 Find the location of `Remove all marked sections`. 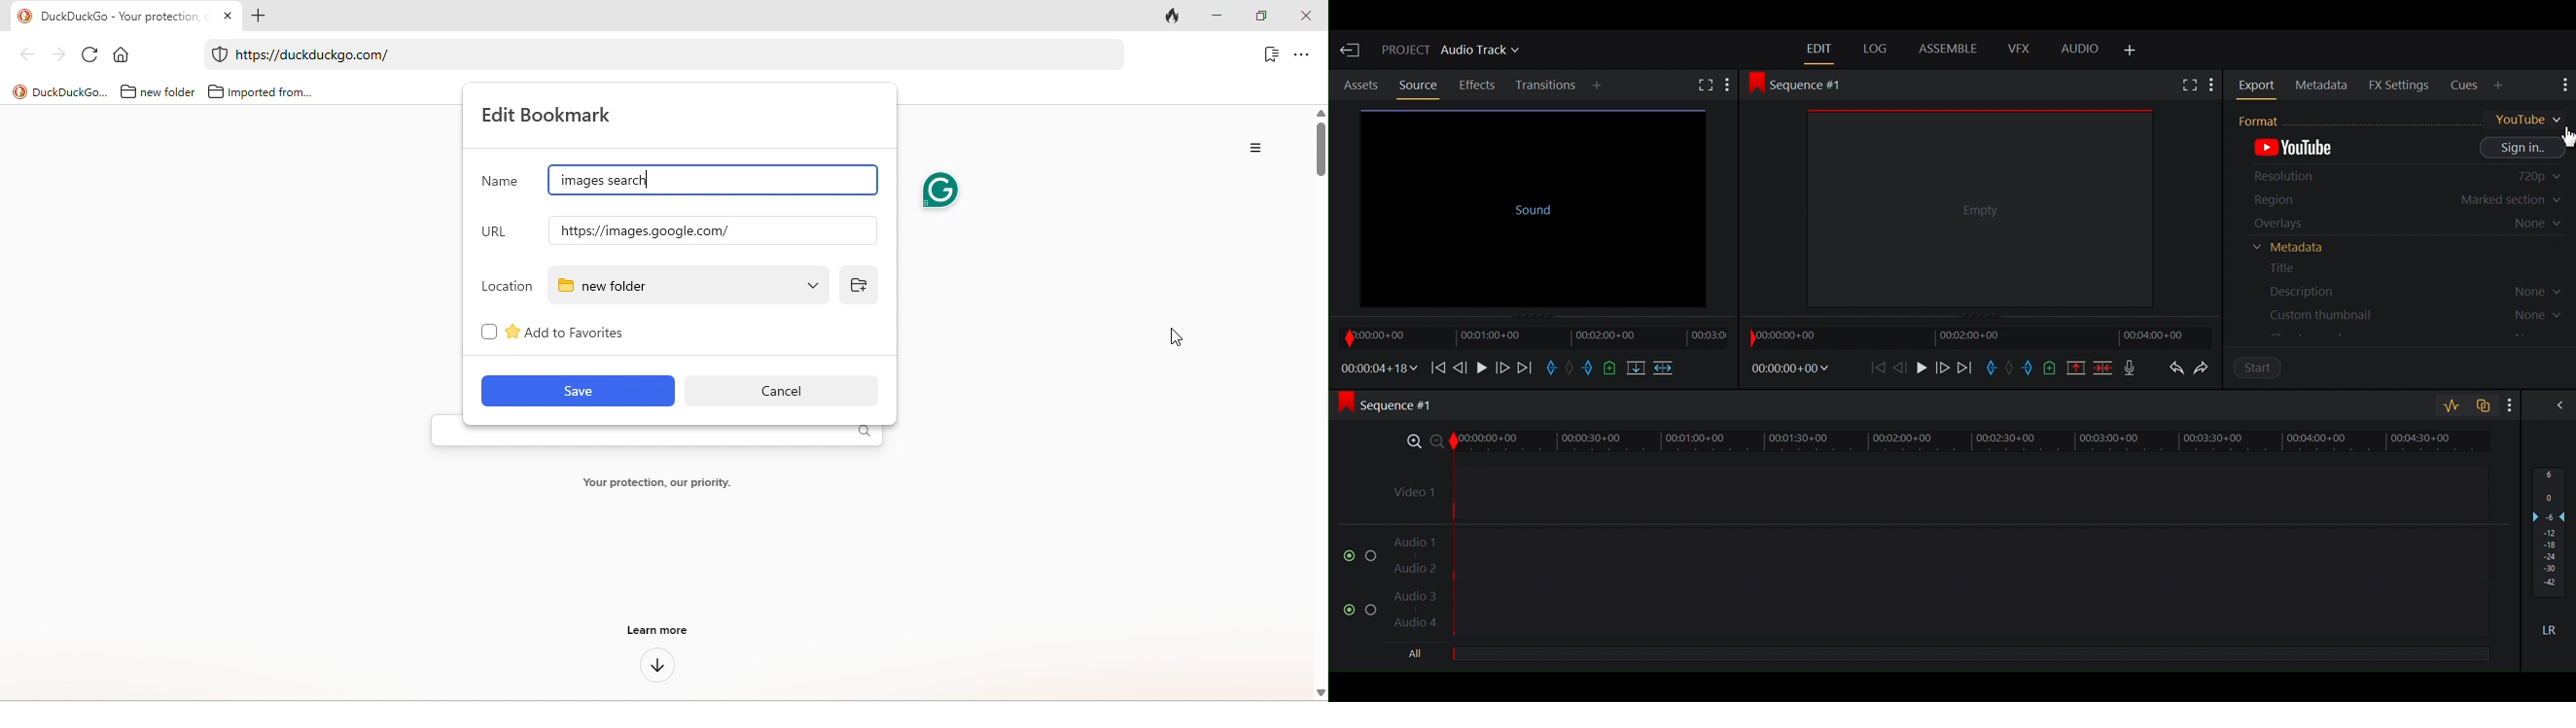

Remove all marked sections is located at coordinates (2078, 367).